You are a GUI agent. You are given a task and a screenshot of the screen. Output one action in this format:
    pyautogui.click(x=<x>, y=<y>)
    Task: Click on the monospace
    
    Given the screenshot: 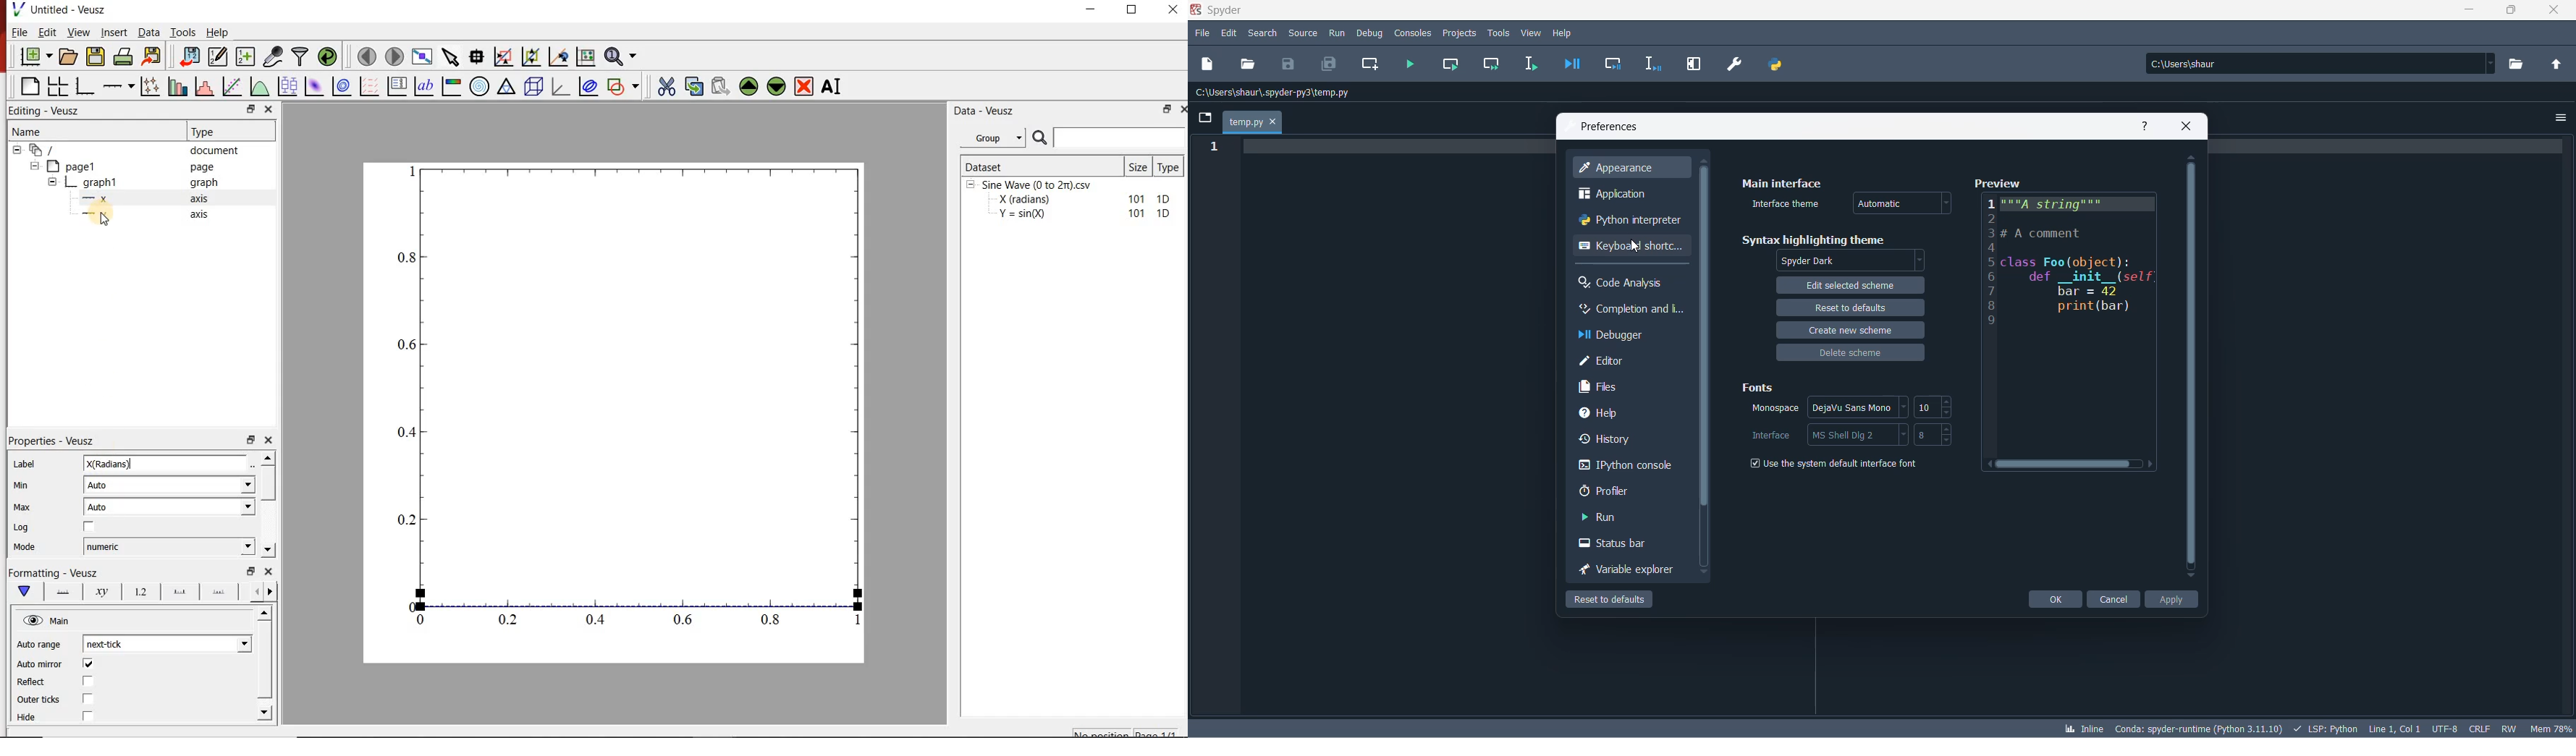 What is the action you would take?
    pyautogui.click(x=1771, y=411)
    